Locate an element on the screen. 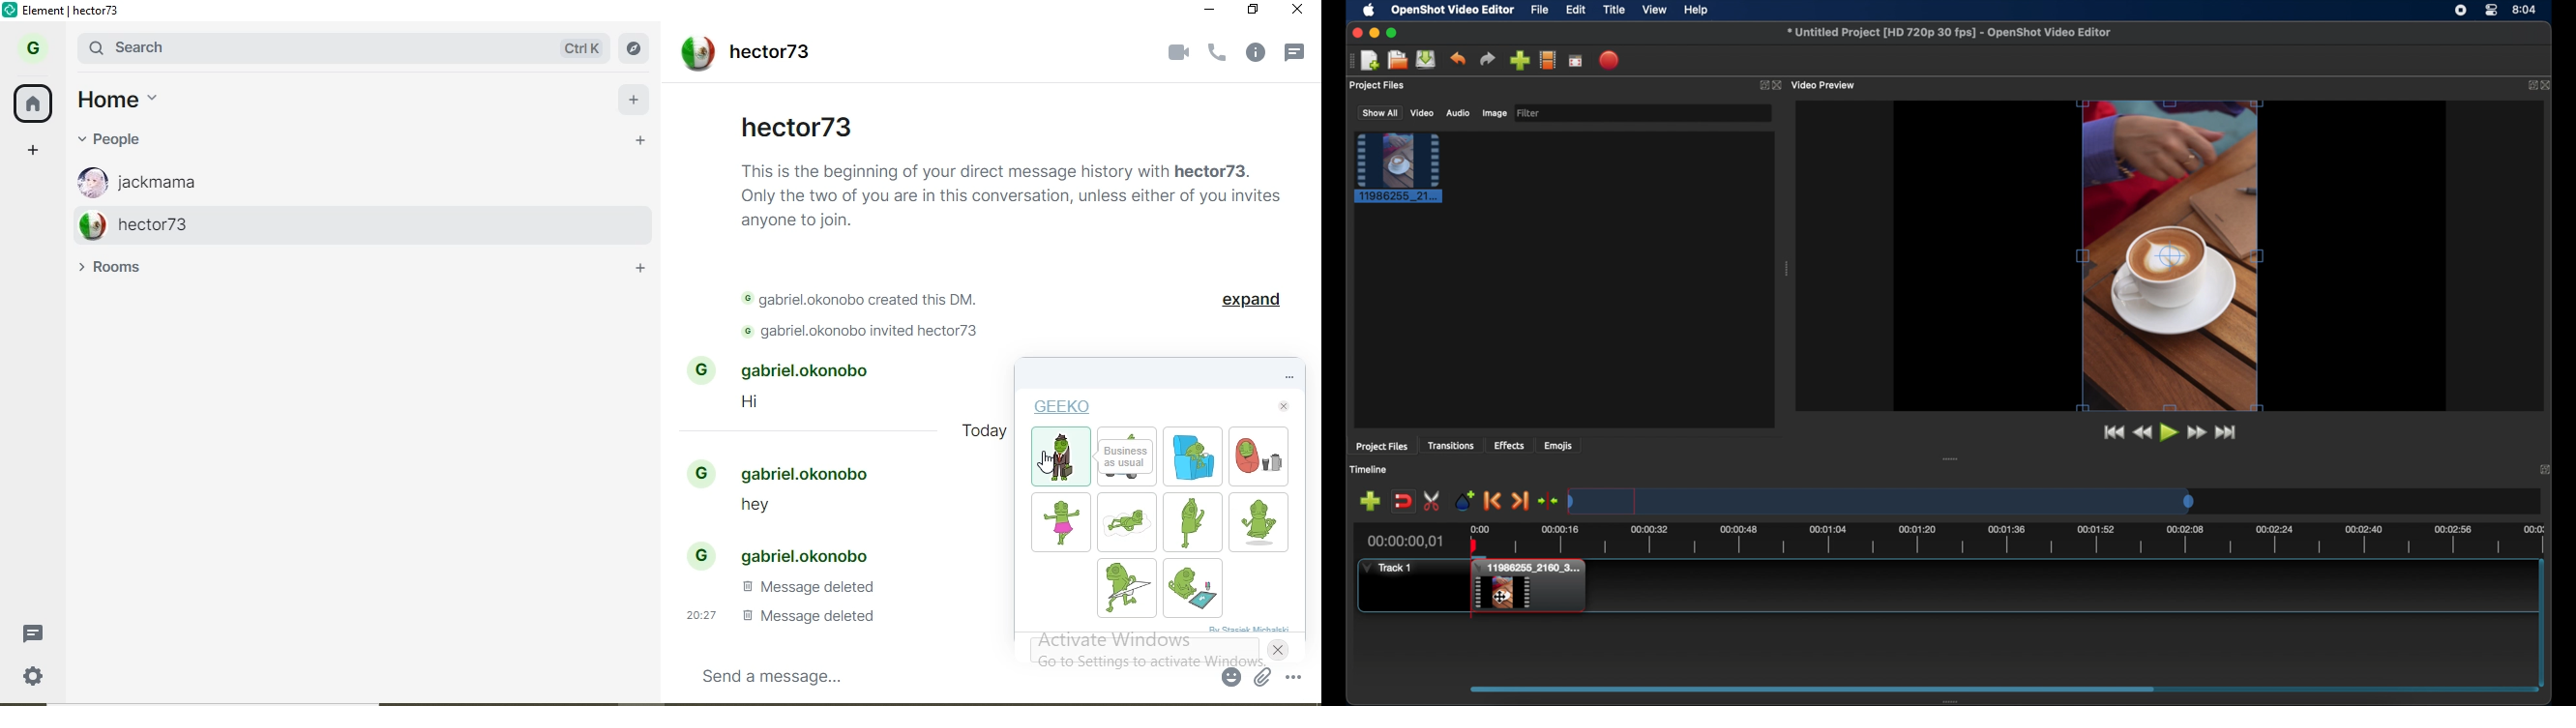 This screenshot has height=728, width=2576. gabriel.okonobo is located at coordinates (788, 371).